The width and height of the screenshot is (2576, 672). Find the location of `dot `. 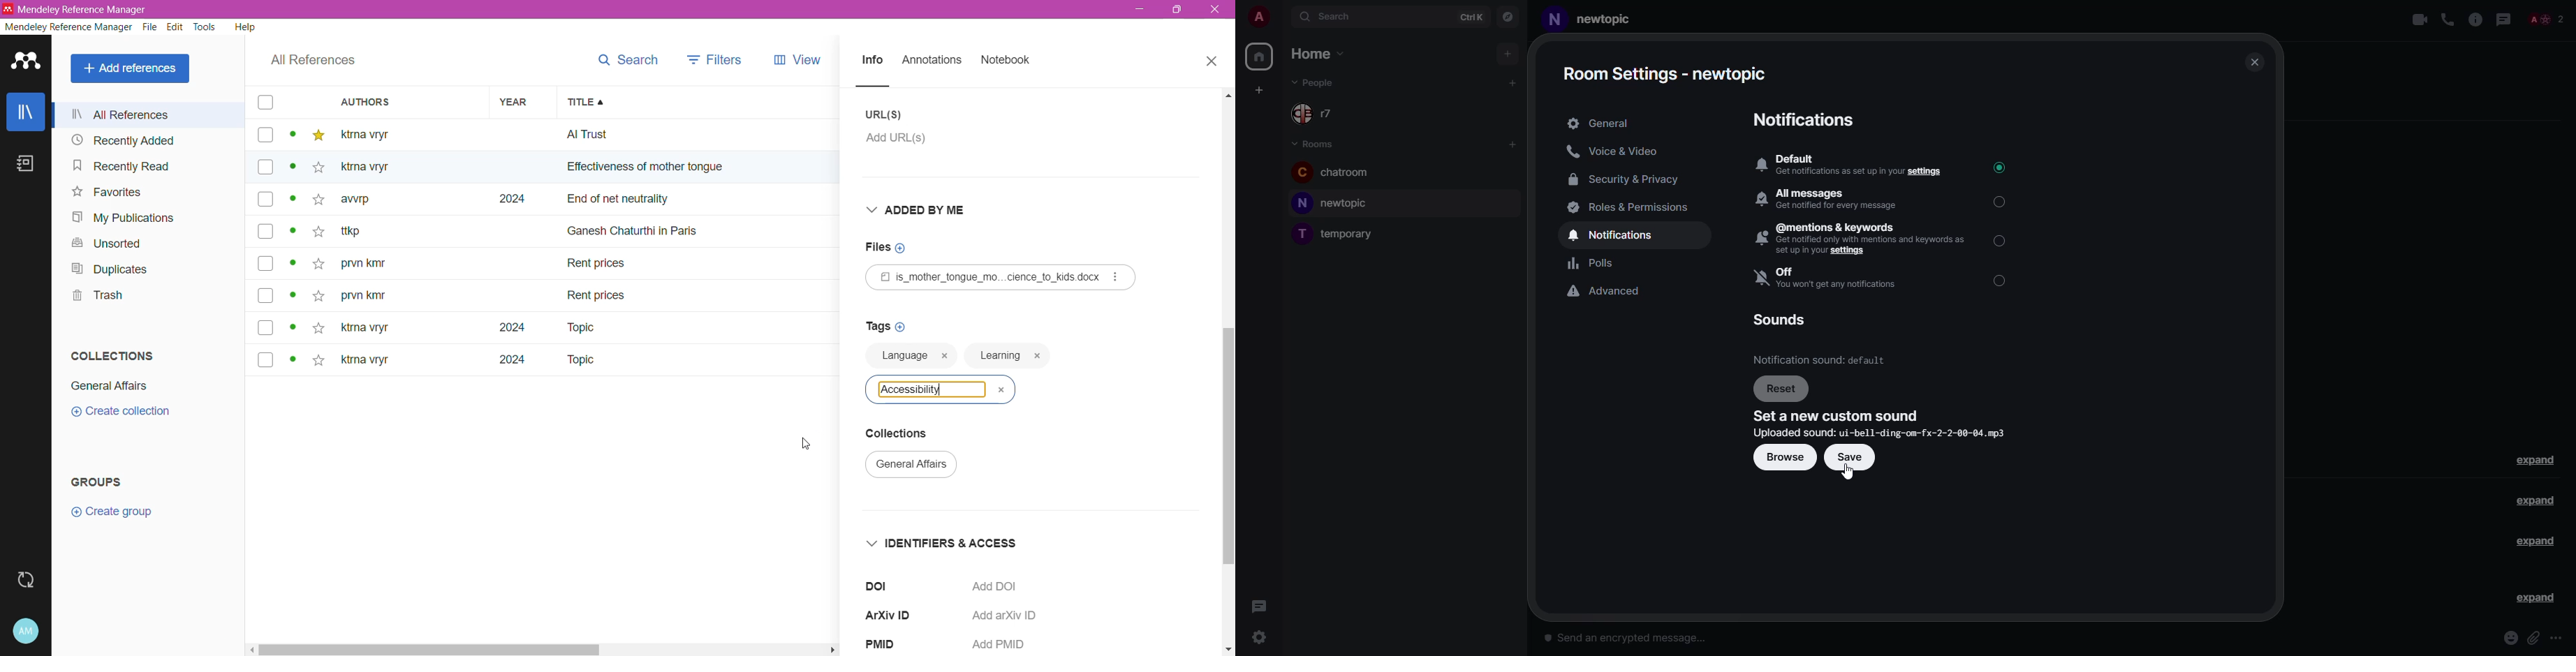

dot  is located at coordinates (294, 327).